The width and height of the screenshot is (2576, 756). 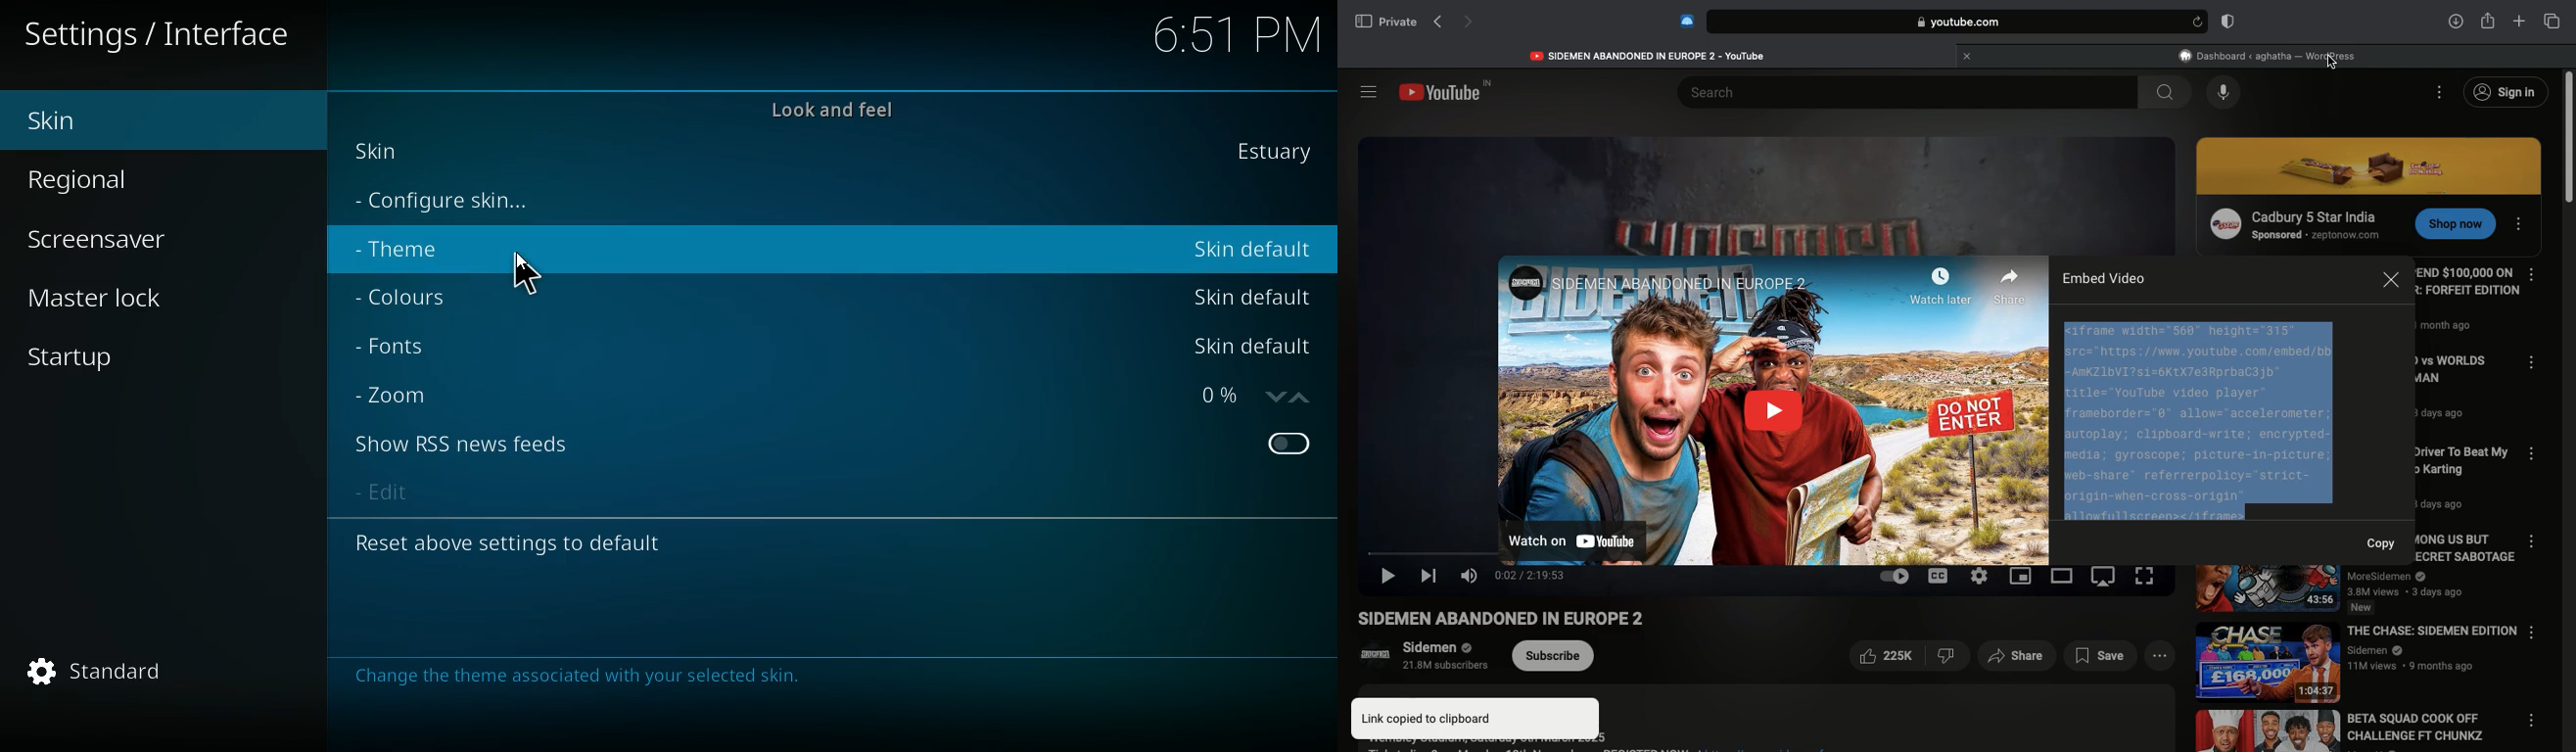 What do you see at coordinates (154, 119) in the screenshot?
I see `skin` at bounding box center [154, 119].